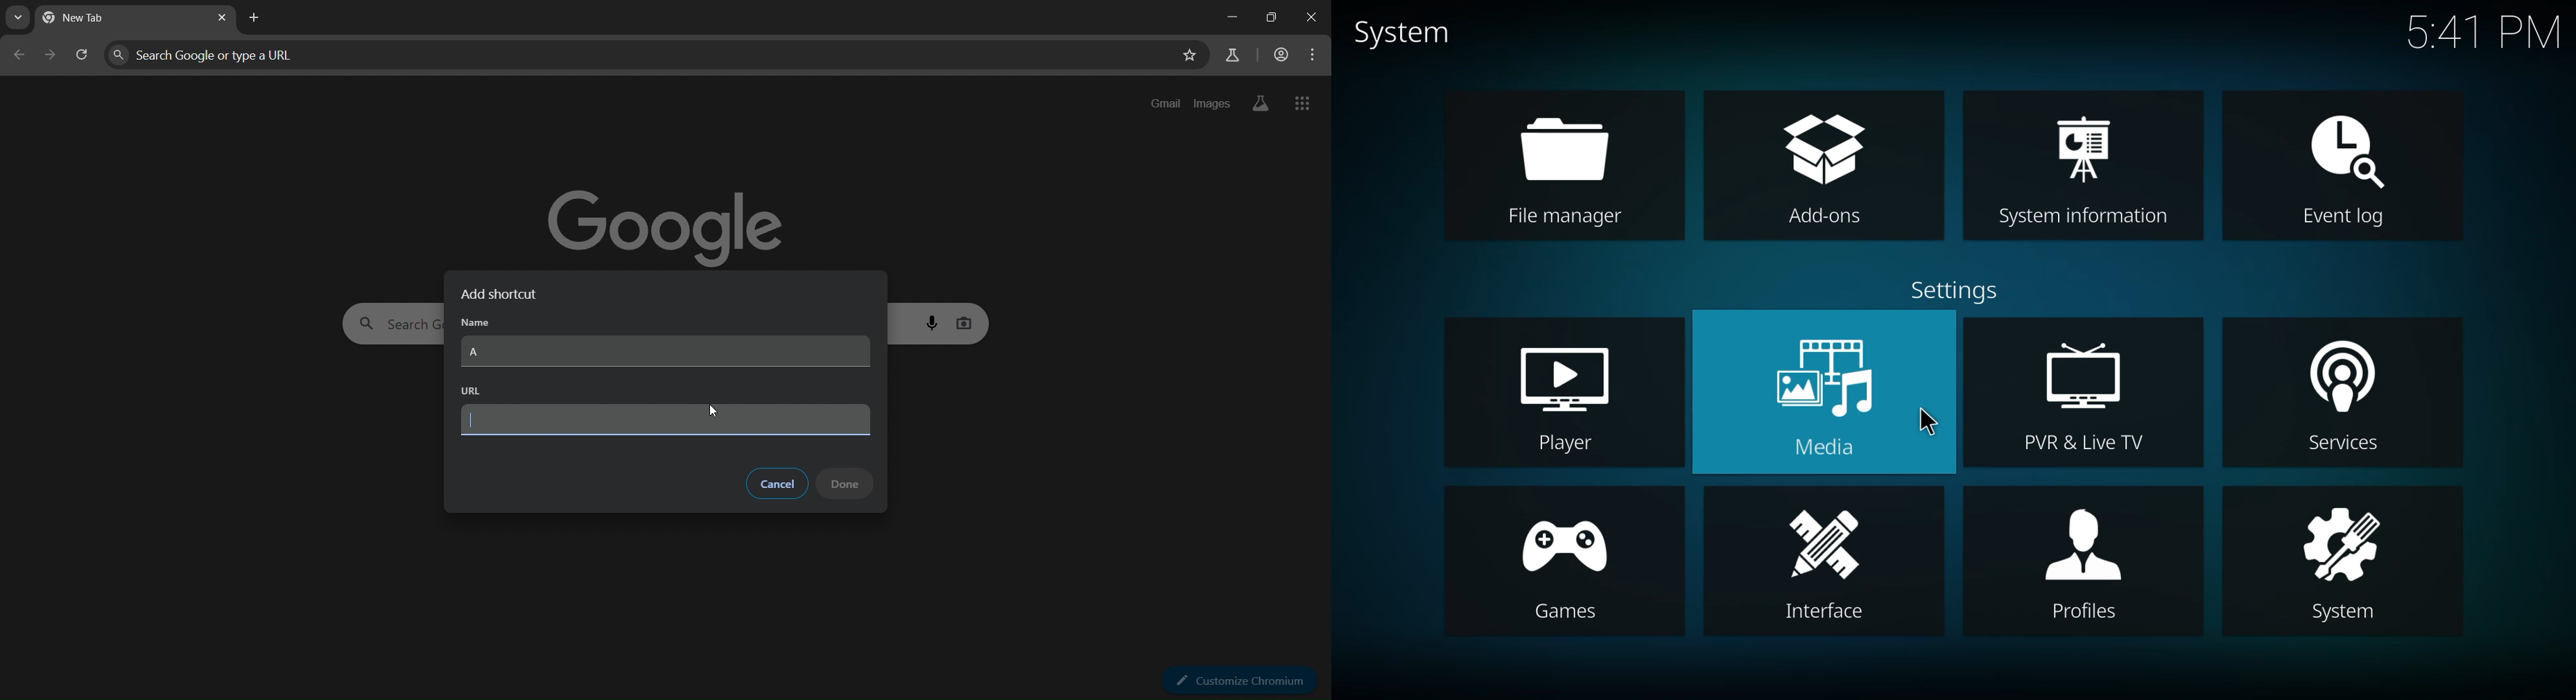 The image size is (2576, 700). I want to click on search labs, so click(1231, 55).